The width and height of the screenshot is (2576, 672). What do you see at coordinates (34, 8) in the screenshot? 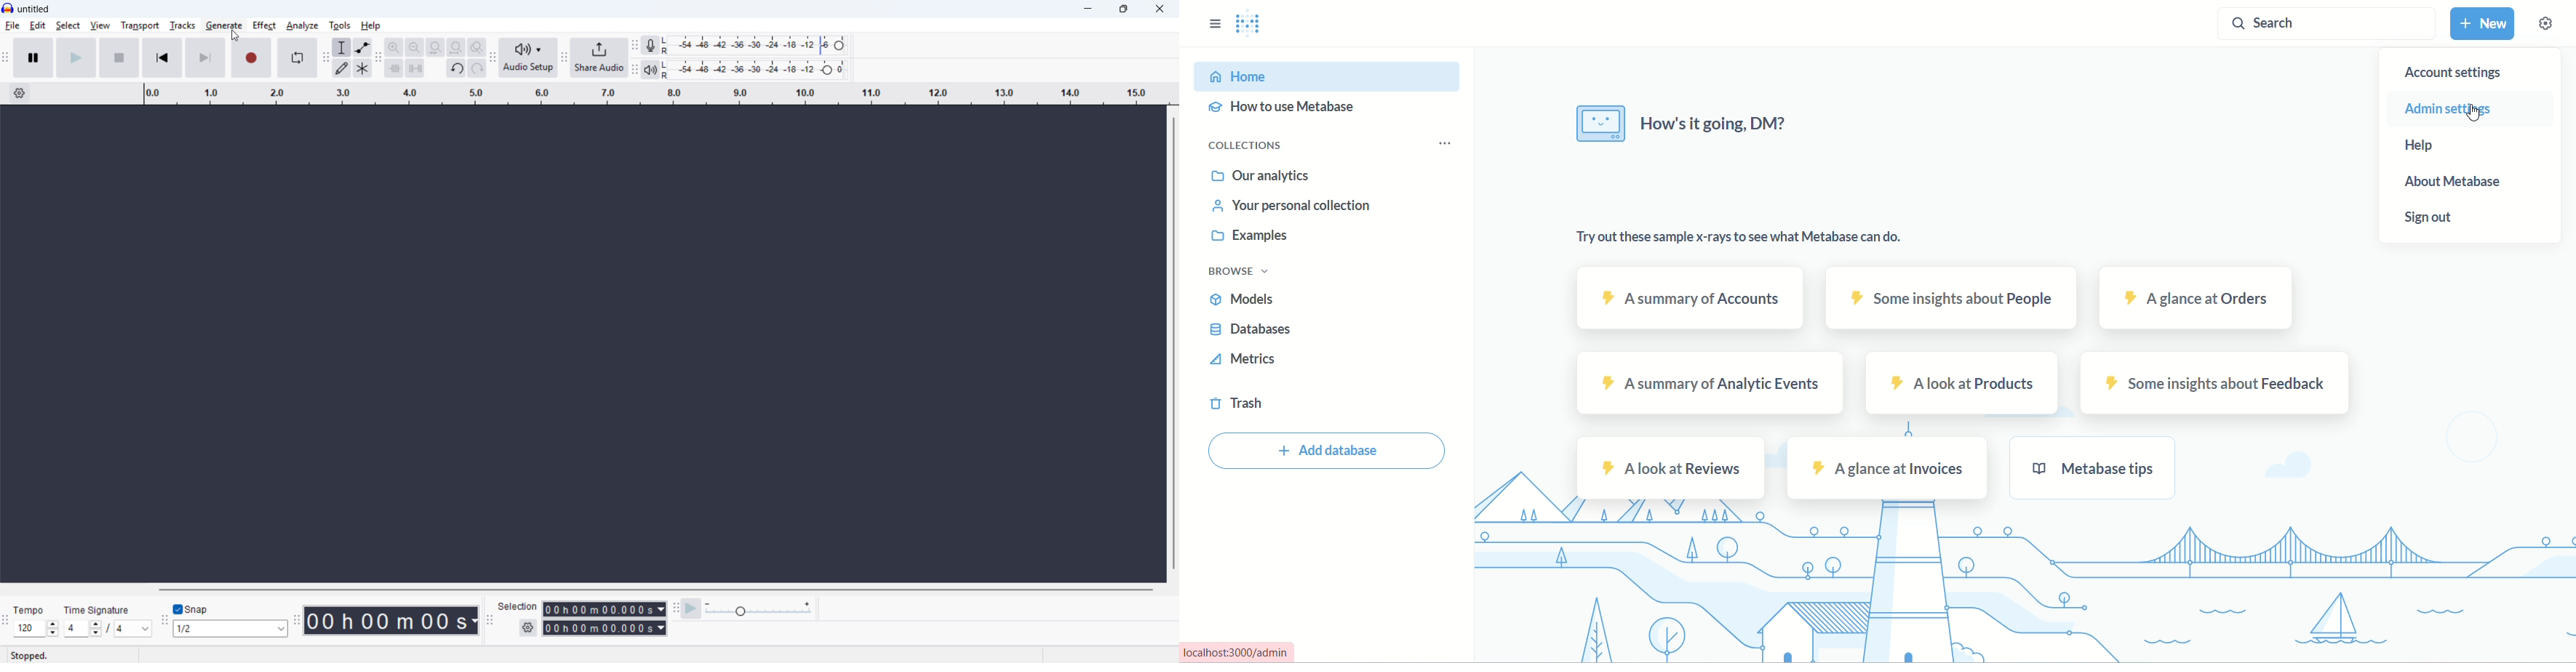
I see `untitled` at bounding box center [34, 8].